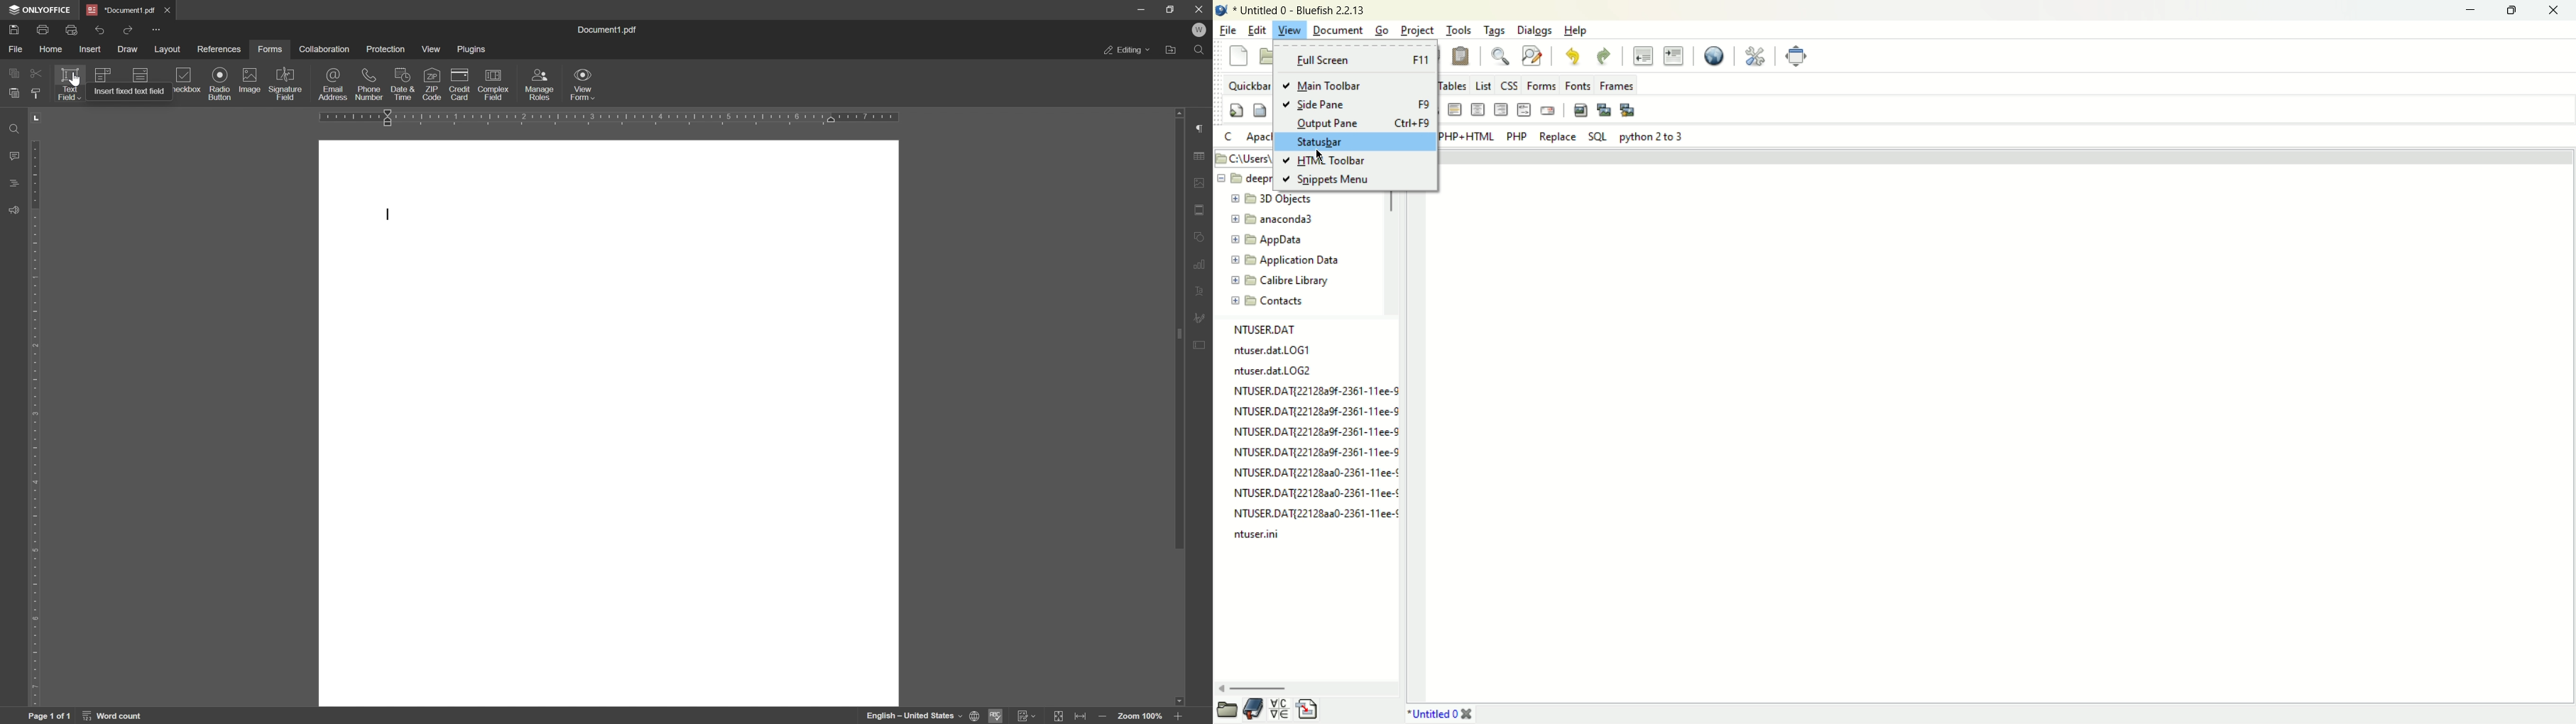 This screenshot has height=728, width=2576. Describe the element at coordinates (1202, 50) in the screenshot. I see `find` at that location.